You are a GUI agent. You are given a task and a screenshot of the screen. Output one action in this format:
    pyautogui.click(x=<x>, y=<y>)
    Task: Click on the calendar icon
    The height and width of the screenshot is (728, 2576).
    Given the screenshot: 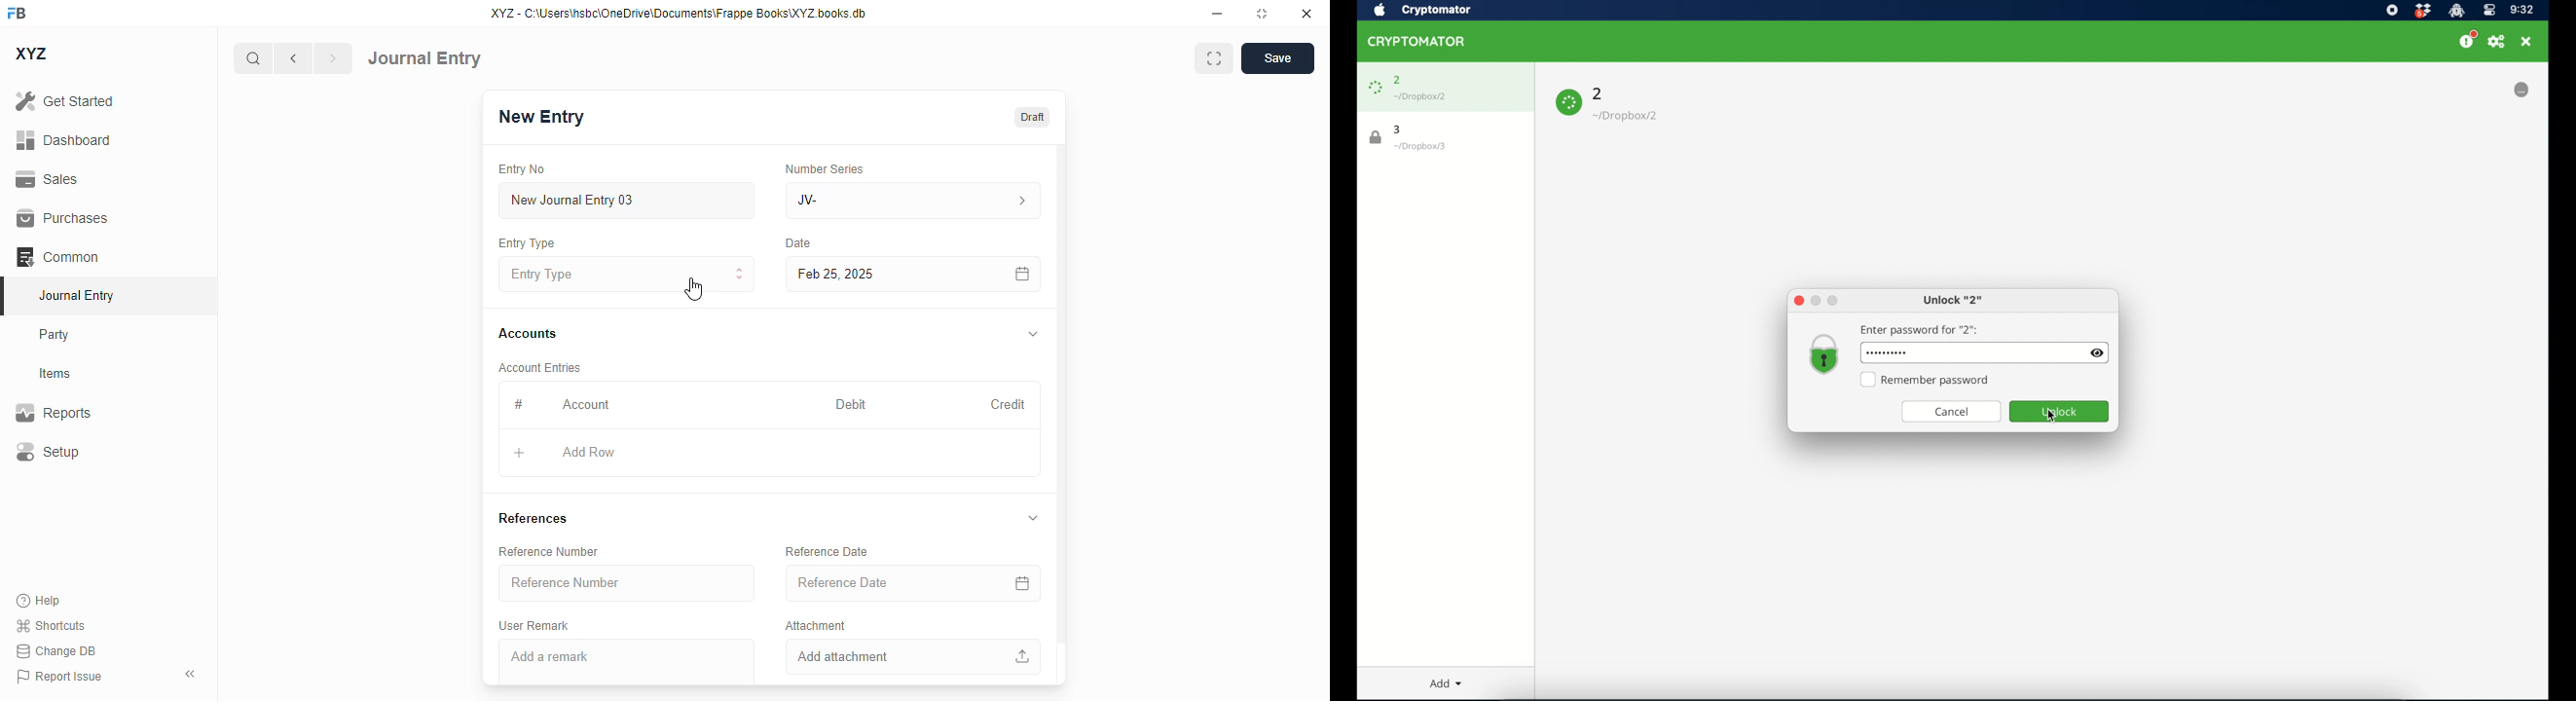 What is the action you would take?
    pyautogui.click(x=1023, y=583)
    